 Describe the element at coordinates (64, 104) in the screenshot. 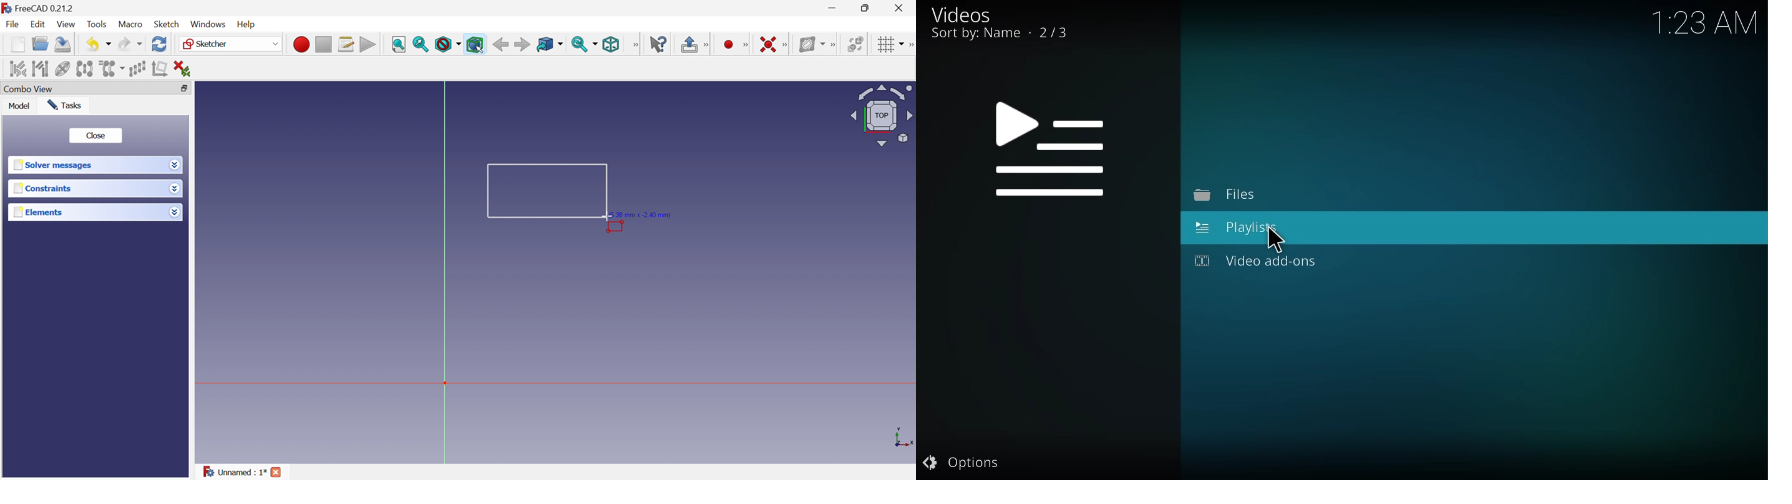

I see `Tasks` at that location.